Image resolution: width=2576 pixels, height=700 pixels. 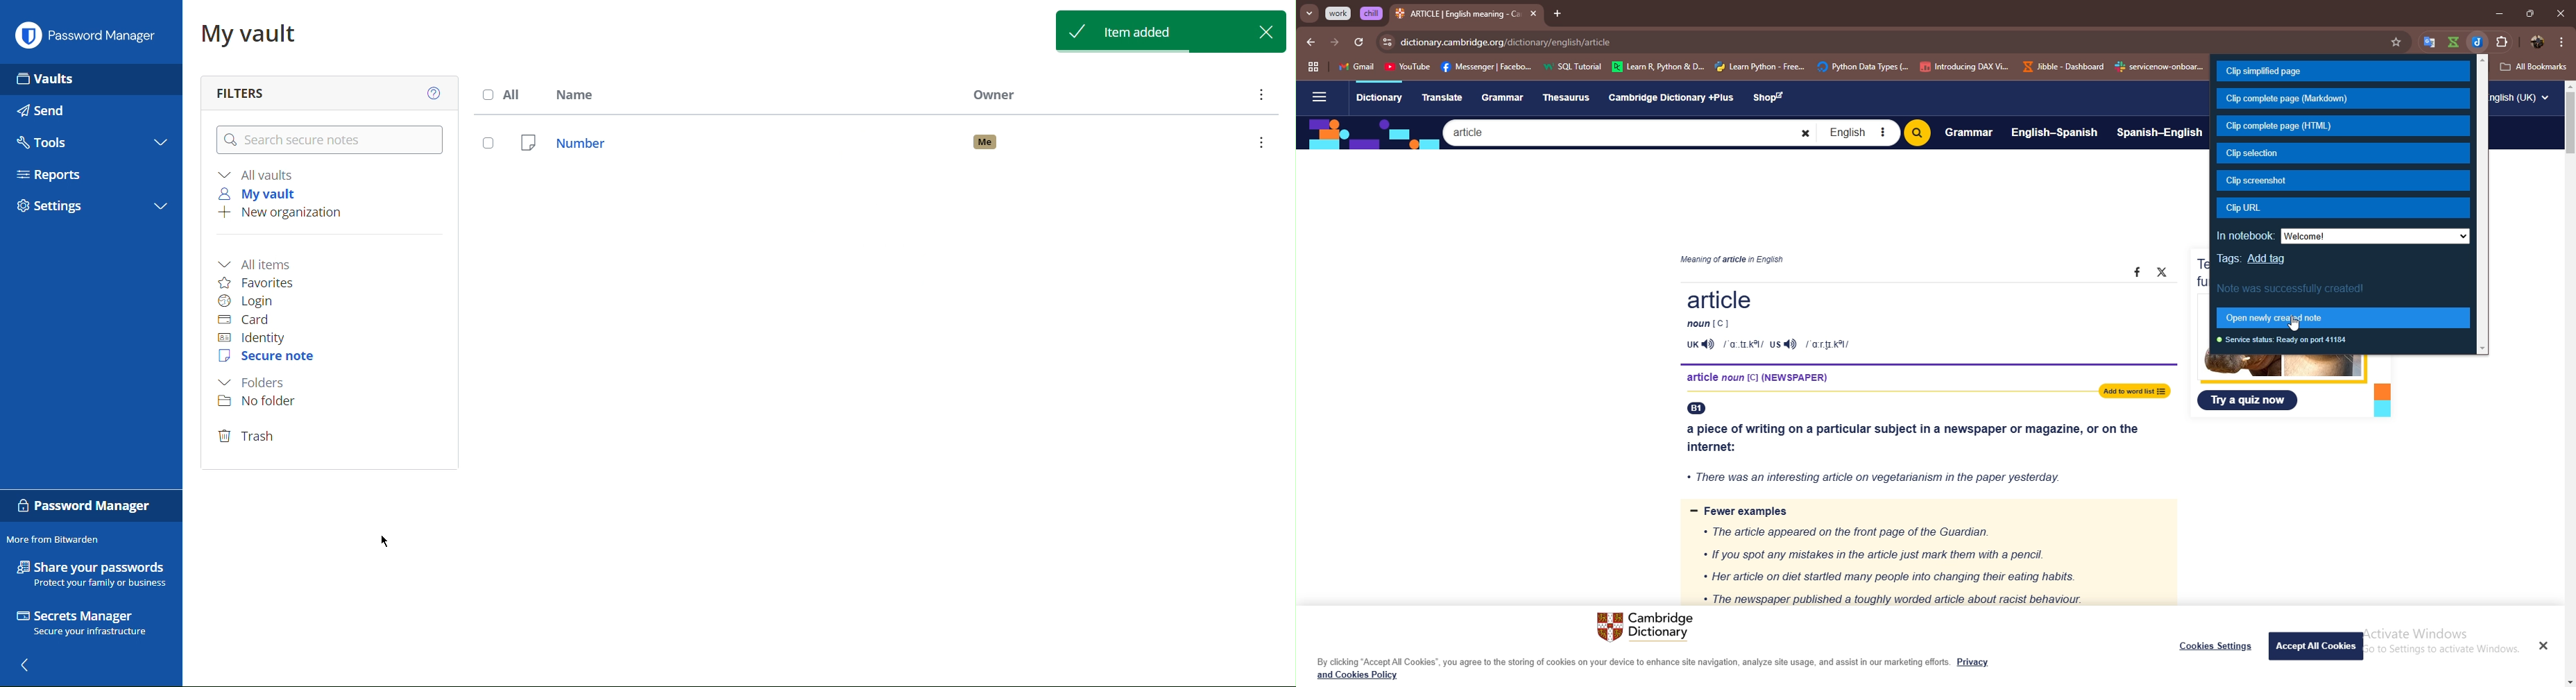 I want to click on Password Manager, so click(x=89, y=506).